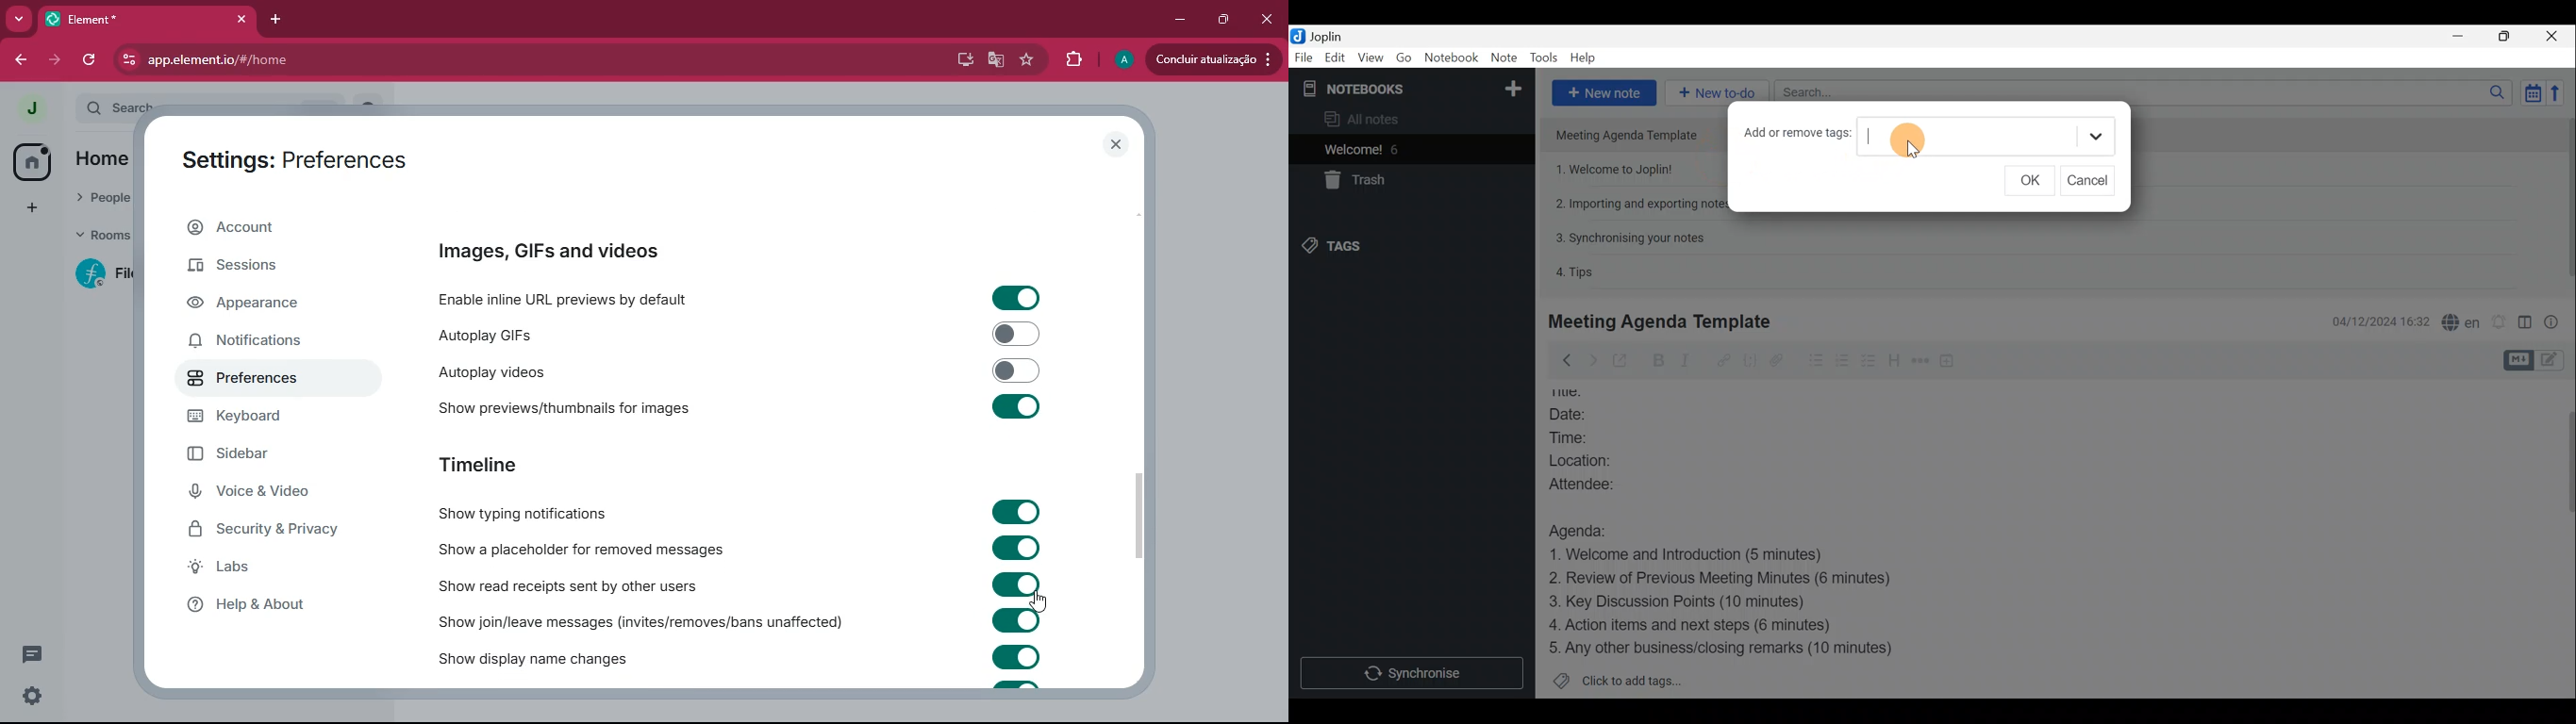 The width and height of the screenshot is (2576, 728). What do you see at coordinates (1985, 137) in the screenshot?
I see `Text box` at bounding box center [1985, 137].